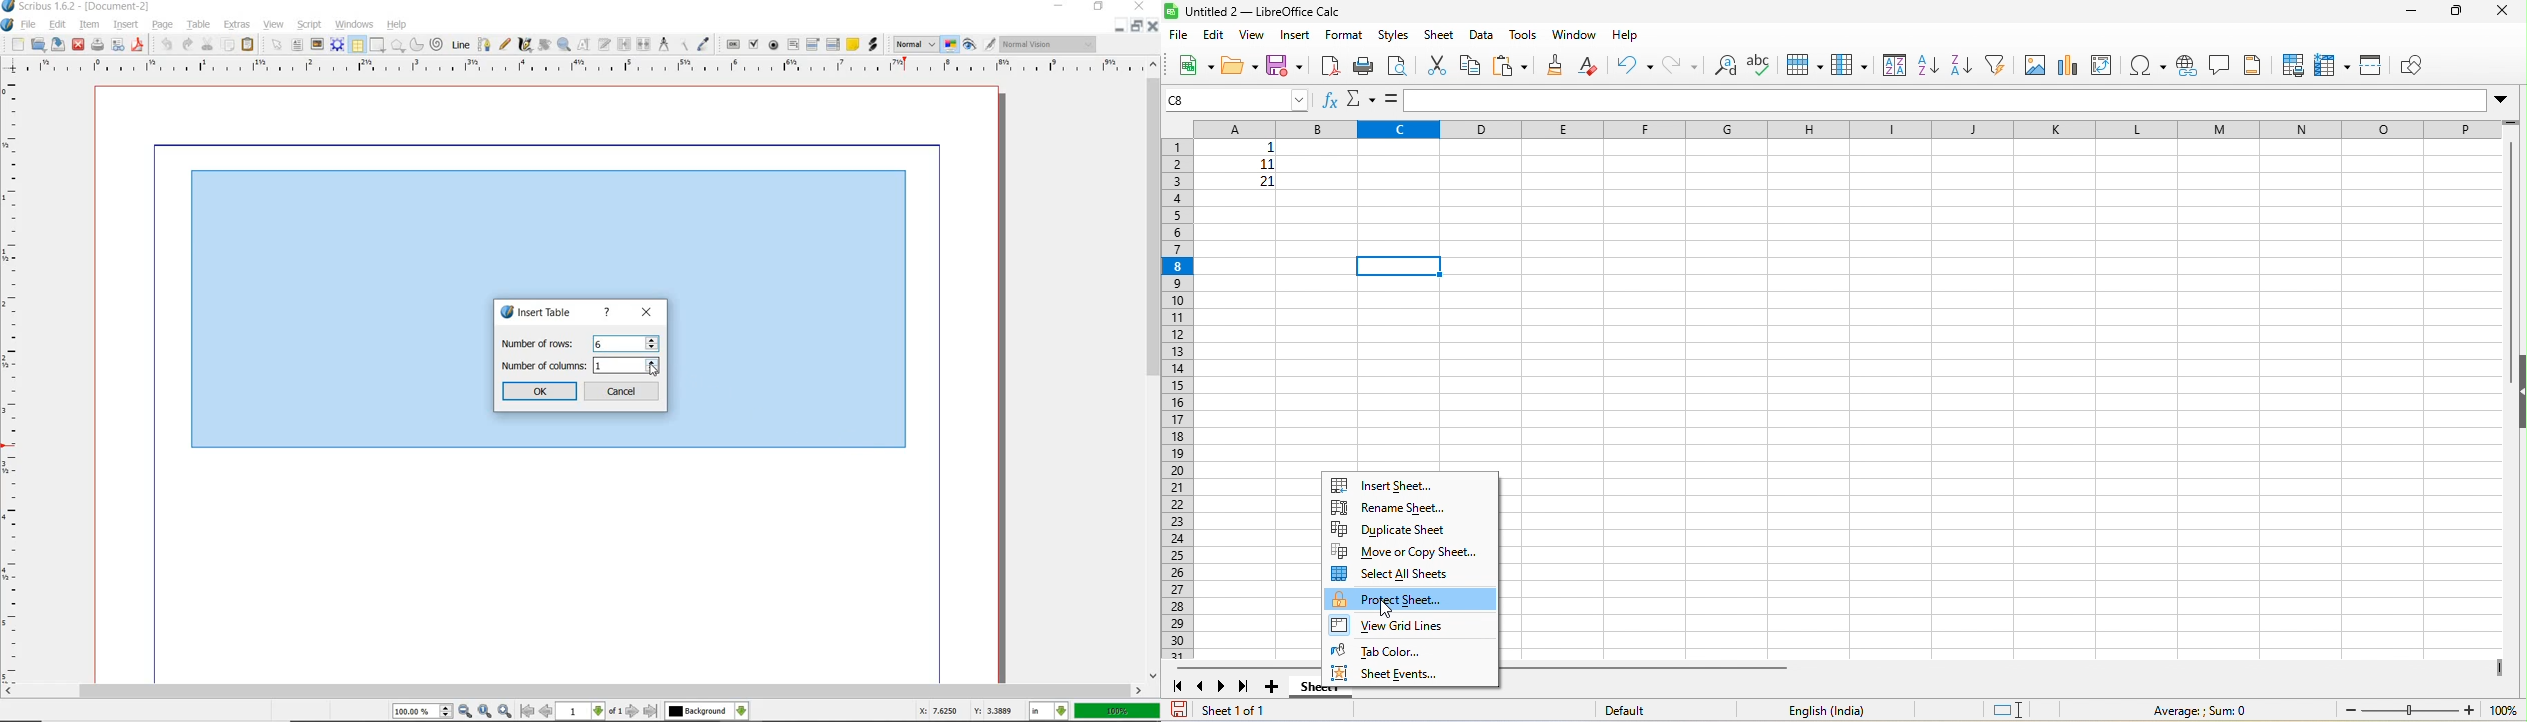 This screenshot has width=2548, height=728. I want to click on select item, so click(276, 44).